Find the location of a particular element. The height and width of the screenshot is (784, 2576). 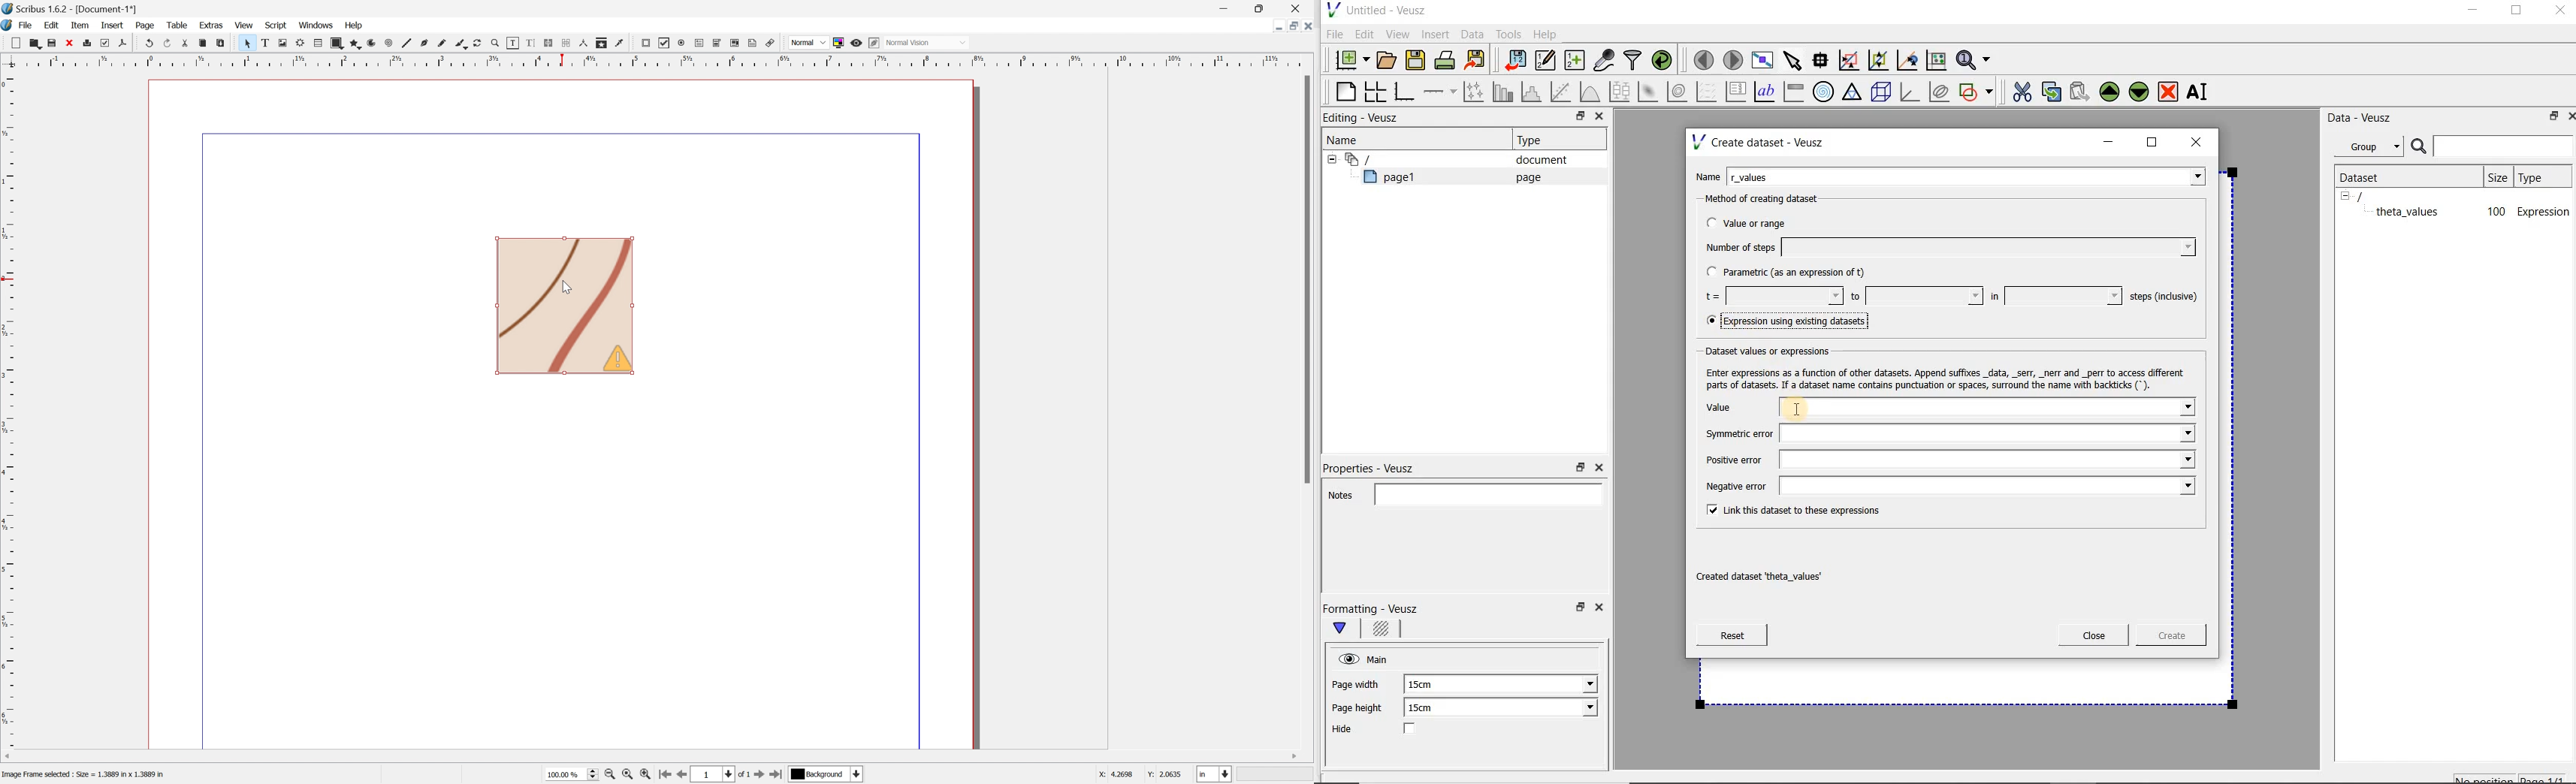

Normal is located at coordinates (807, 43).